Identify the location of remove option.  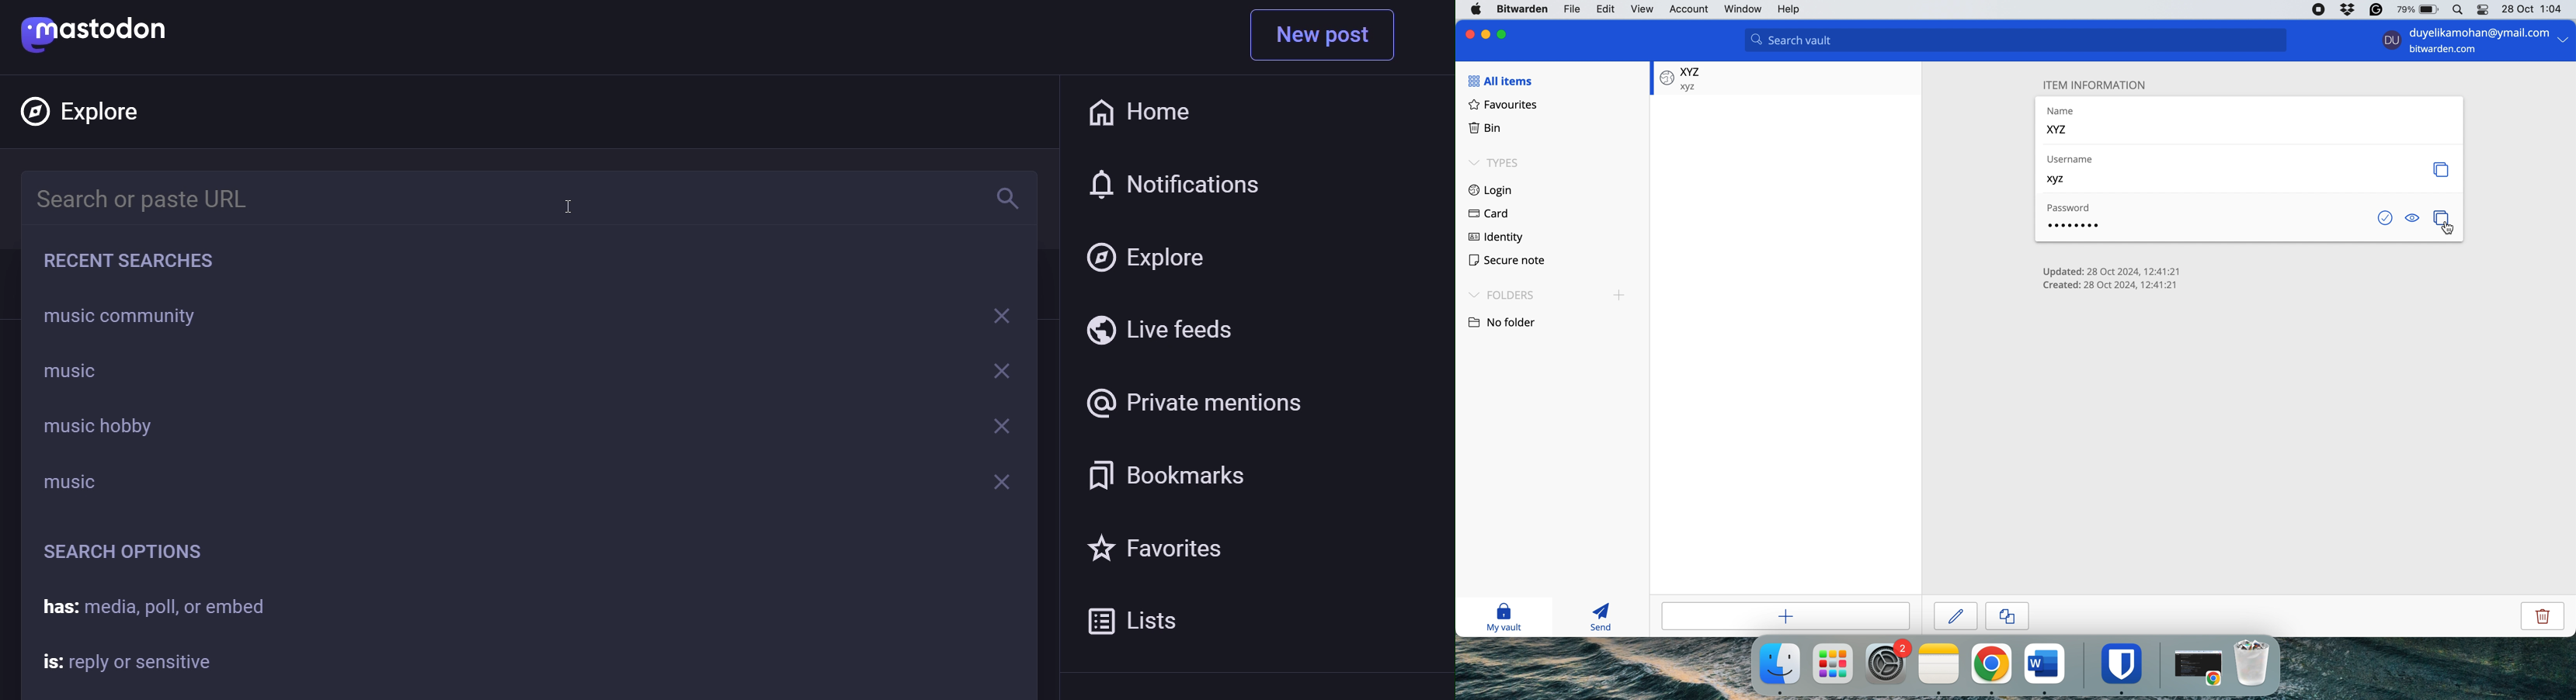
(999, 406).